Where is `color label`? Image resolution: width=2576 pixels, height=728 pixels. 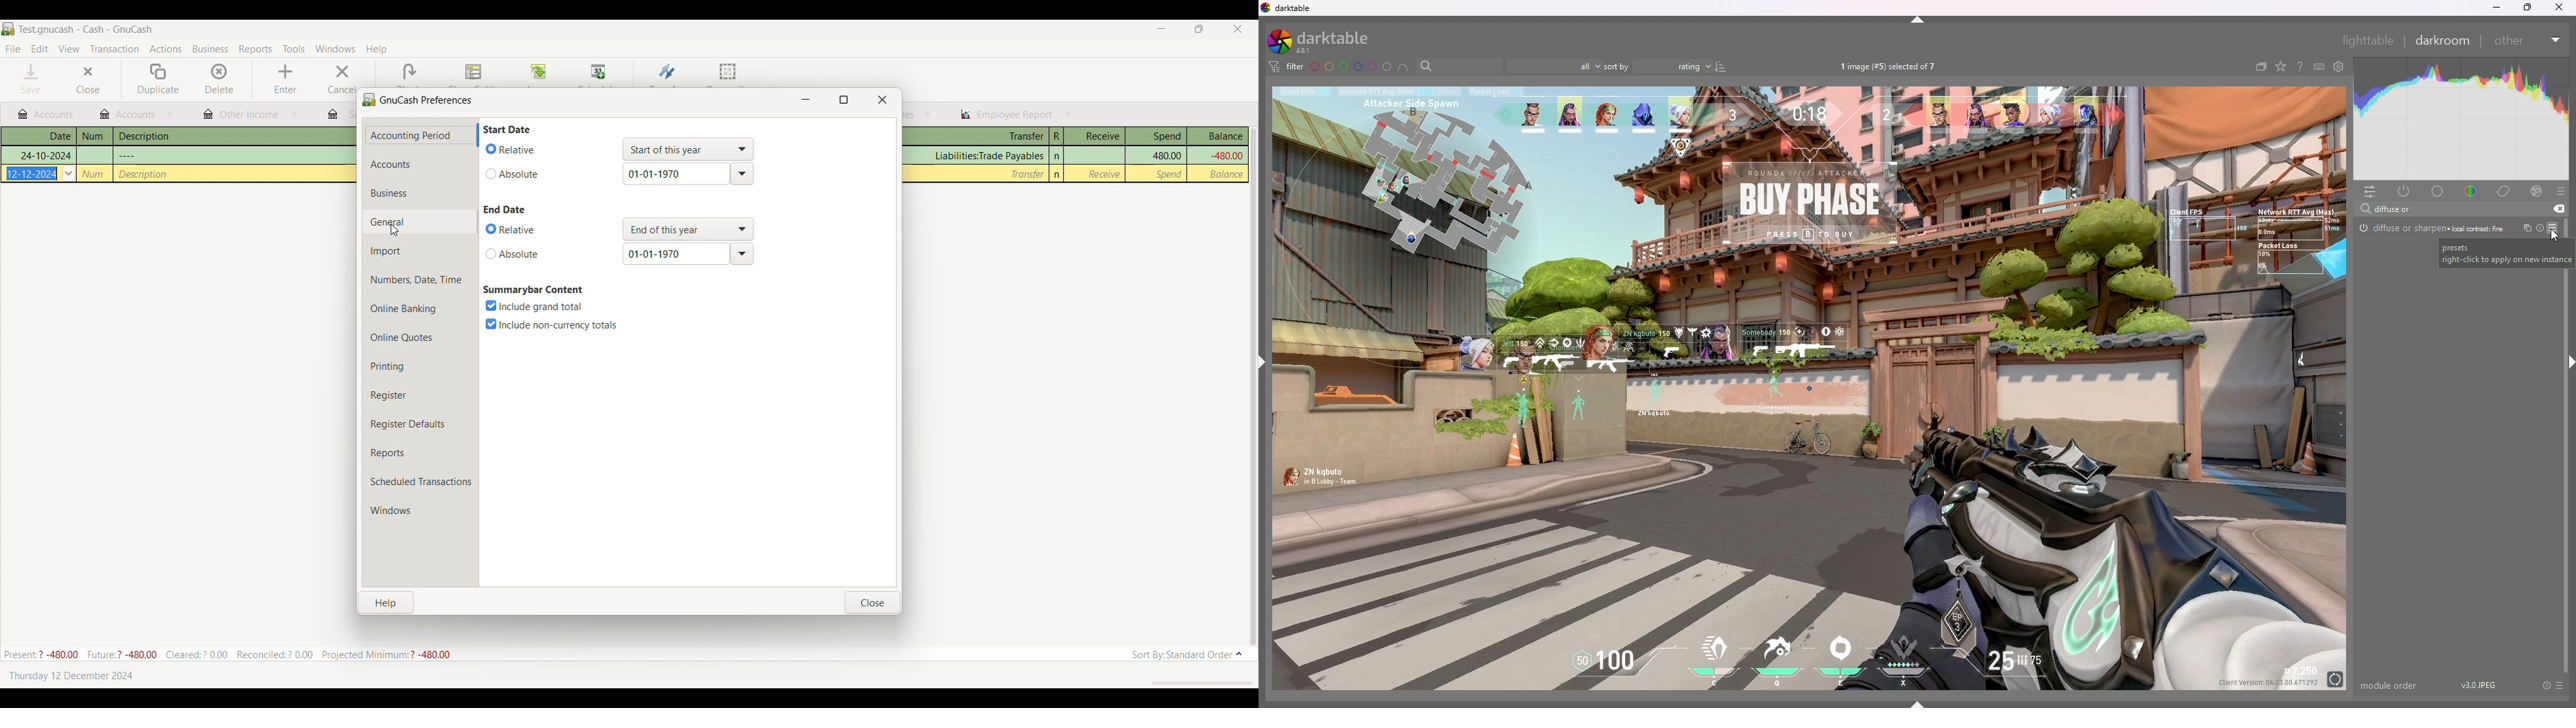
color label is located at coordinates (1350, 67).